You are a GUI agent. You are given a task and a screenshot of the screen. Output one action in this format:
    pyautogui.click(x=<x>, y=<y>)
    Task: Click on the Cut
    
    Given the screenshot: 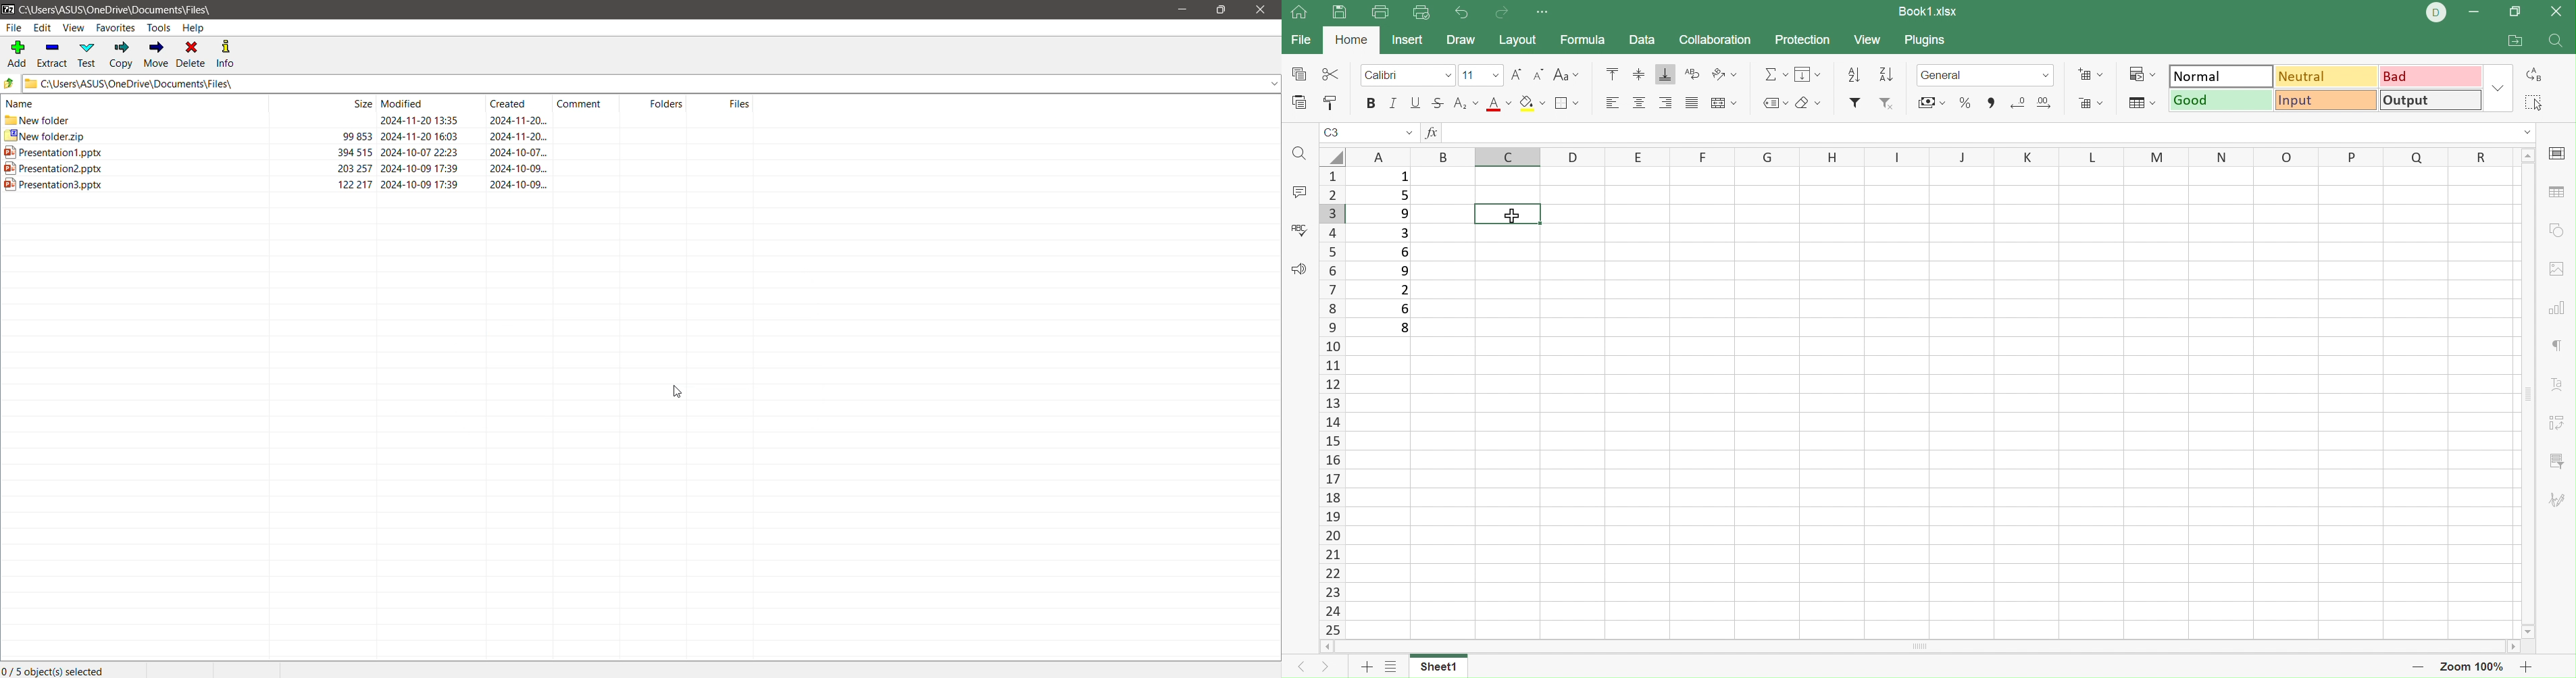 What is the action you would take?
    pyautogui.click(x=1330, y=74)
    